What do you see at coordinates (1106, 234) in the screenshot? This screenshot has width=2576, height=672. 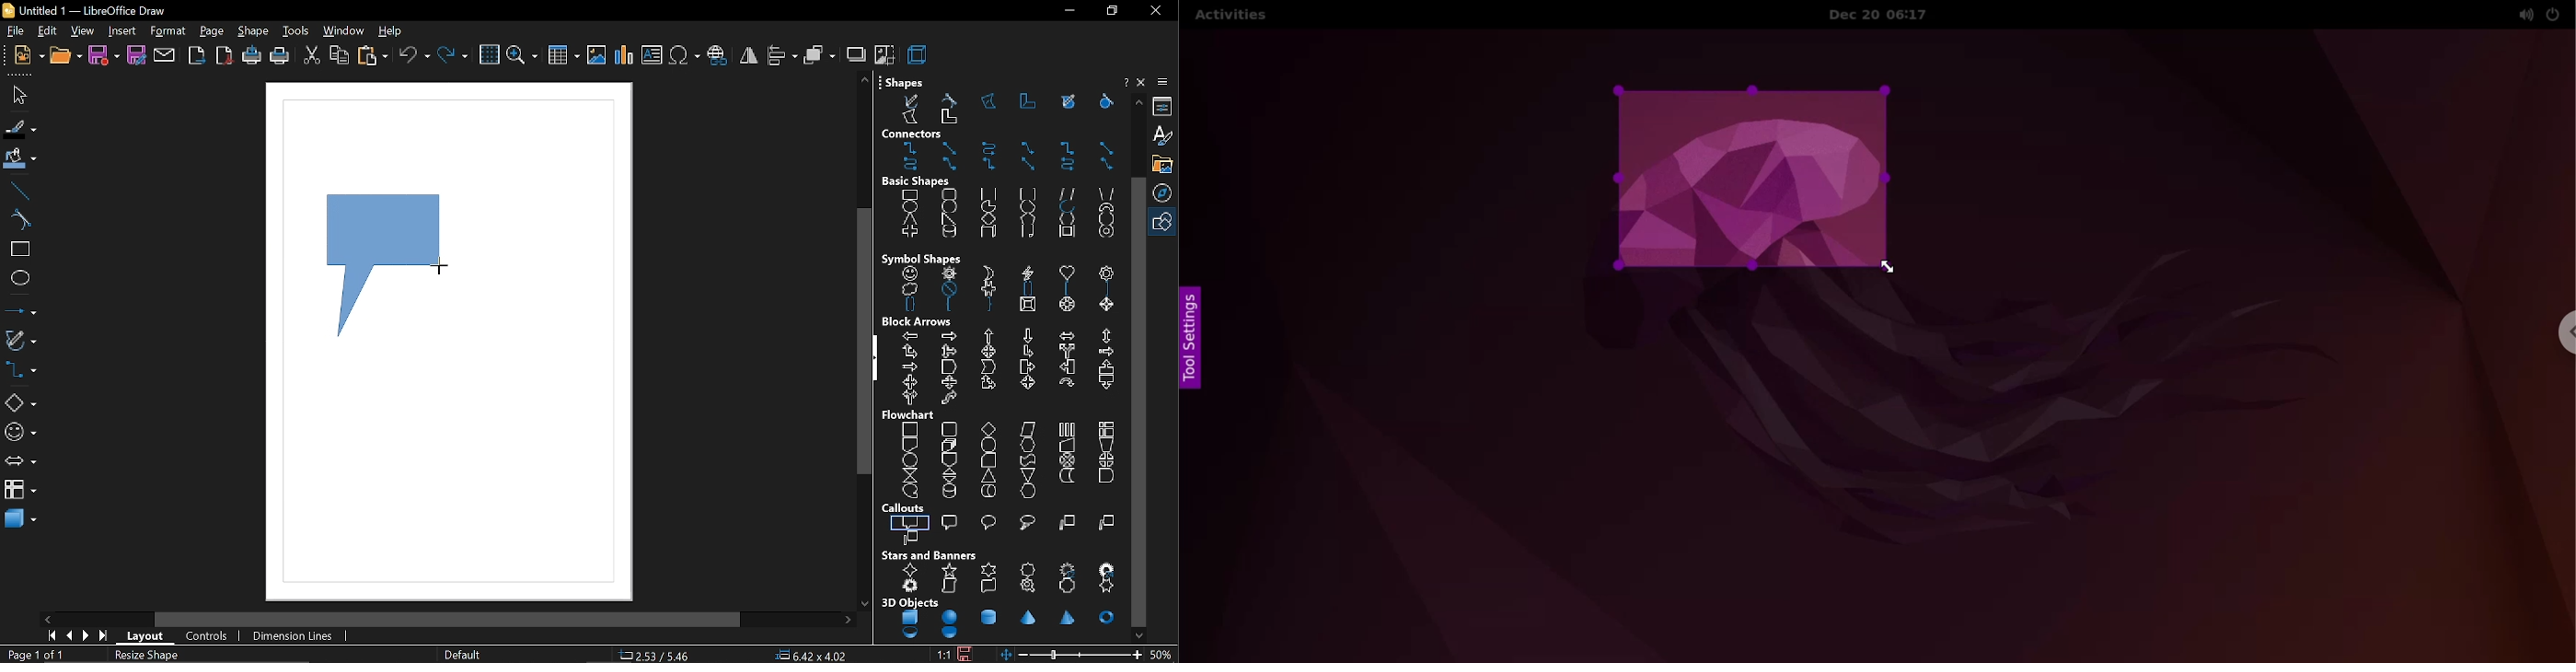 I see `ring` at bounding box center [1106, 234].